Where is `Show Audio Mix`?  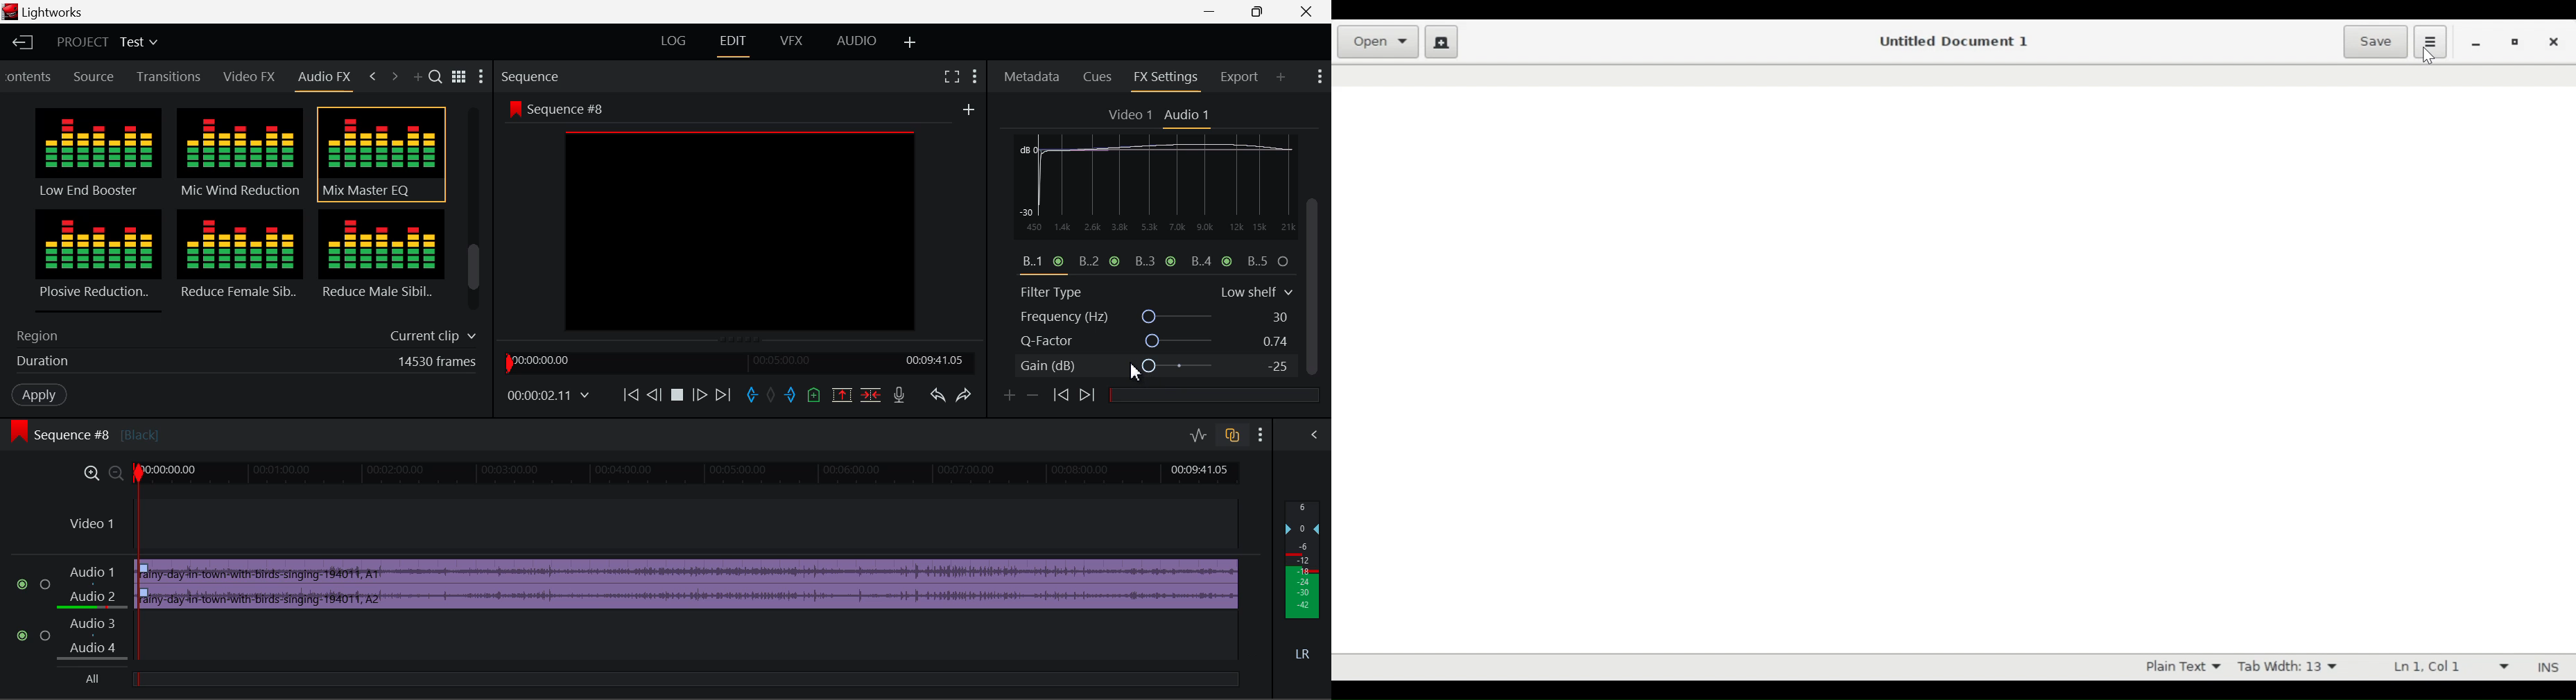 Show Audio Mix is located at coordinates (1312, 435).